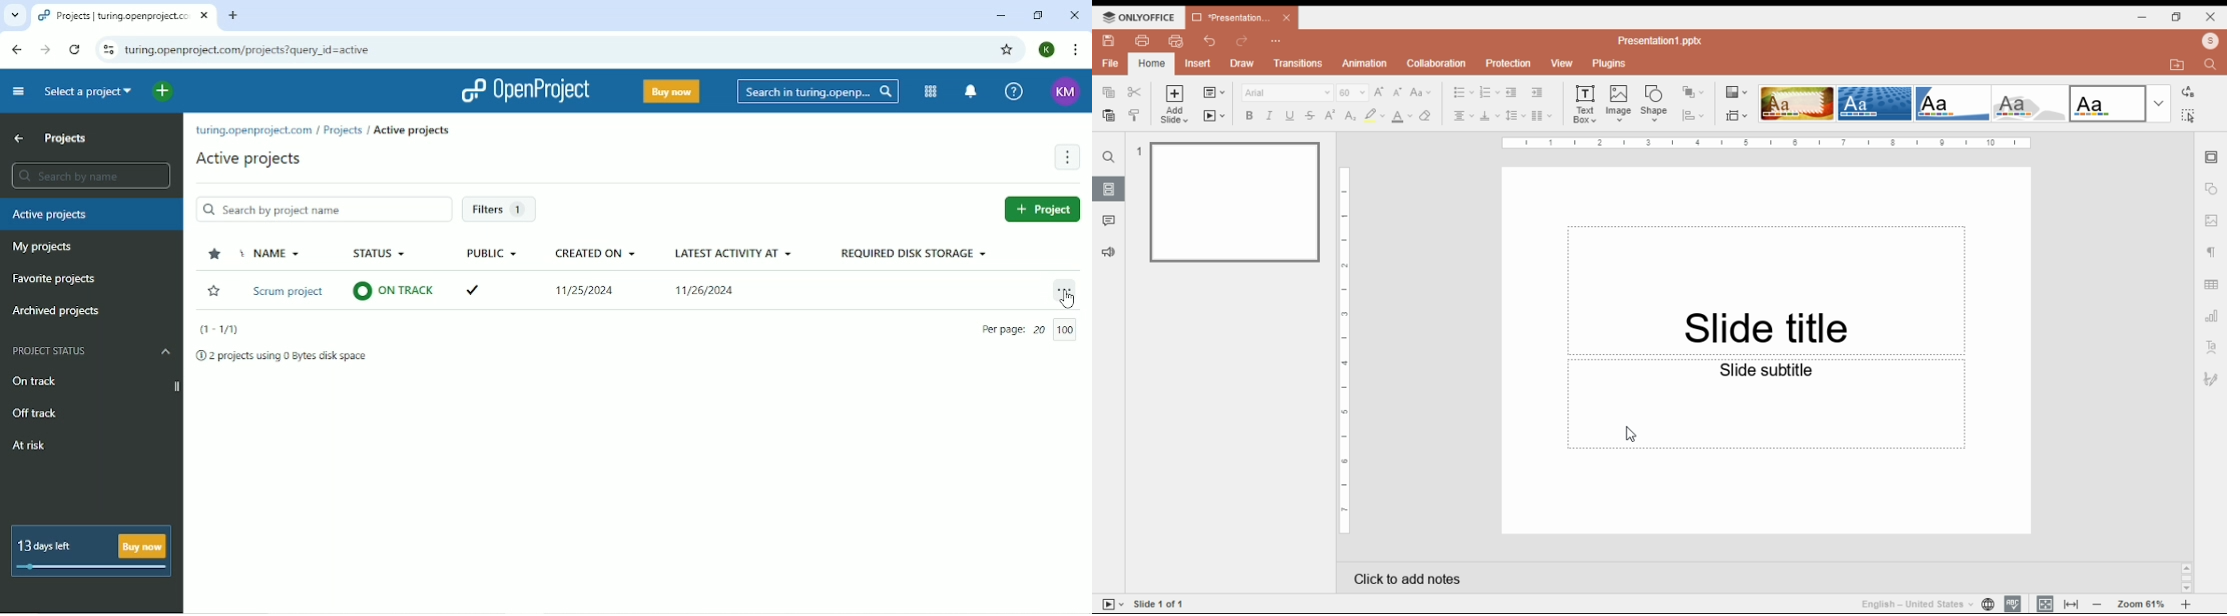 This screenshot has height=616, width=2240. Describe the element at coordinates (2211, 41) in the screenshot. I see `profile` at that location.